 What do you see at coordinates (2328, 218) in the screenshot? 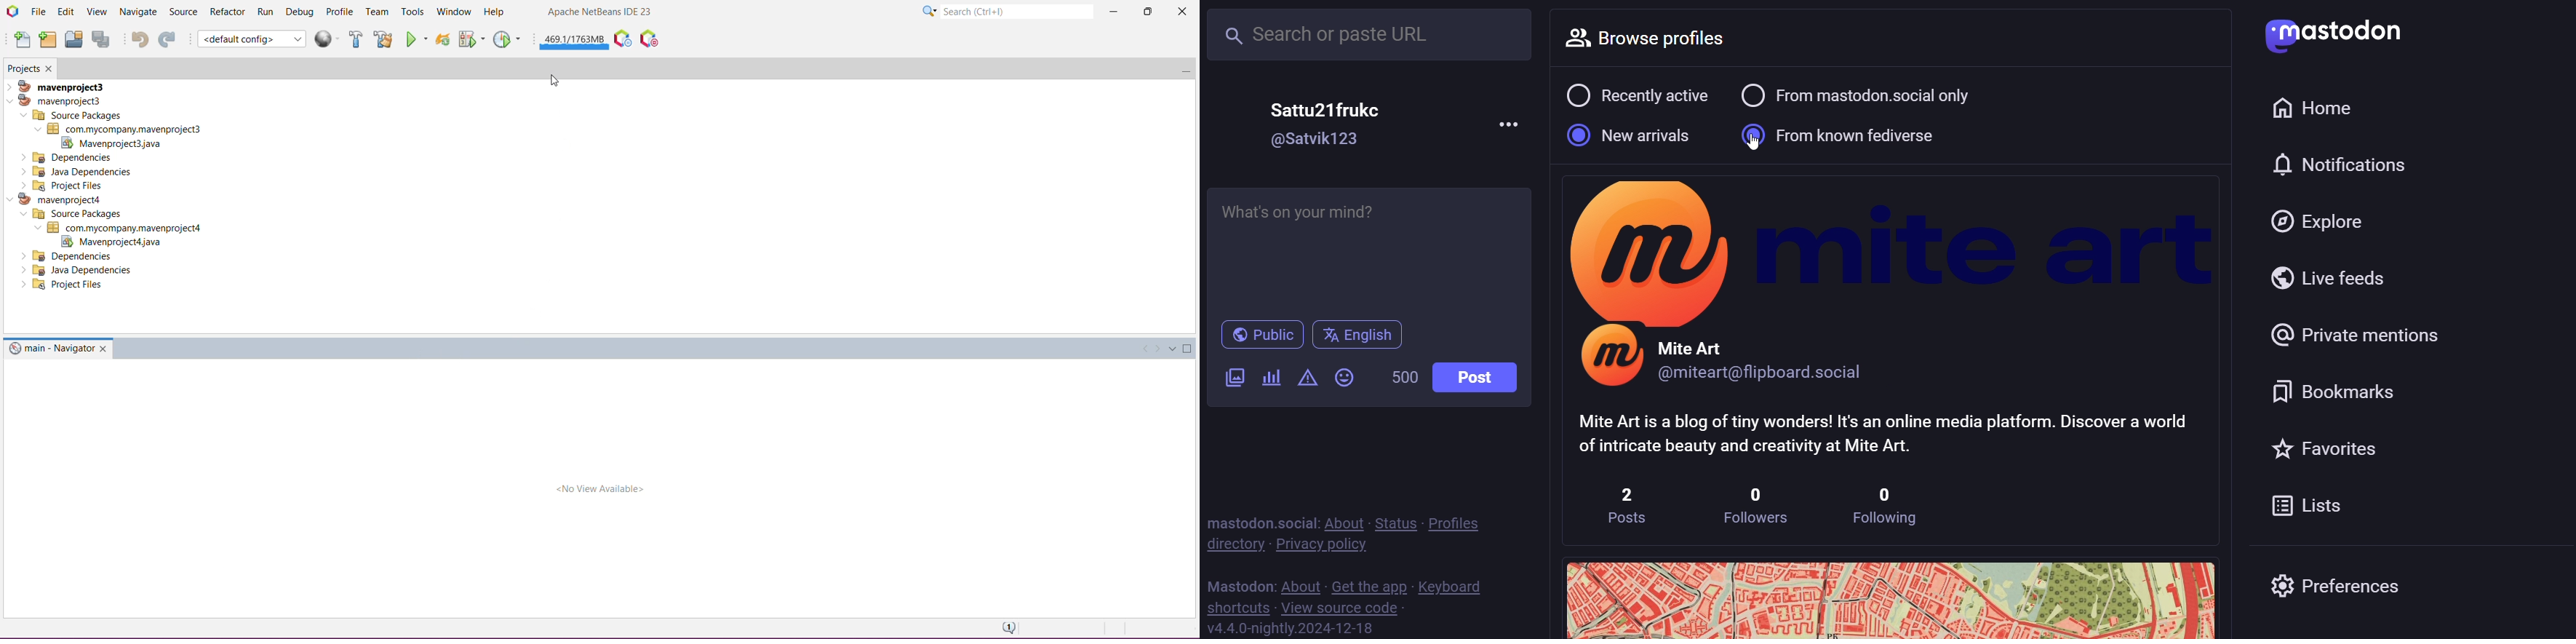
I see `explore` at bounding box center [2328, 218].